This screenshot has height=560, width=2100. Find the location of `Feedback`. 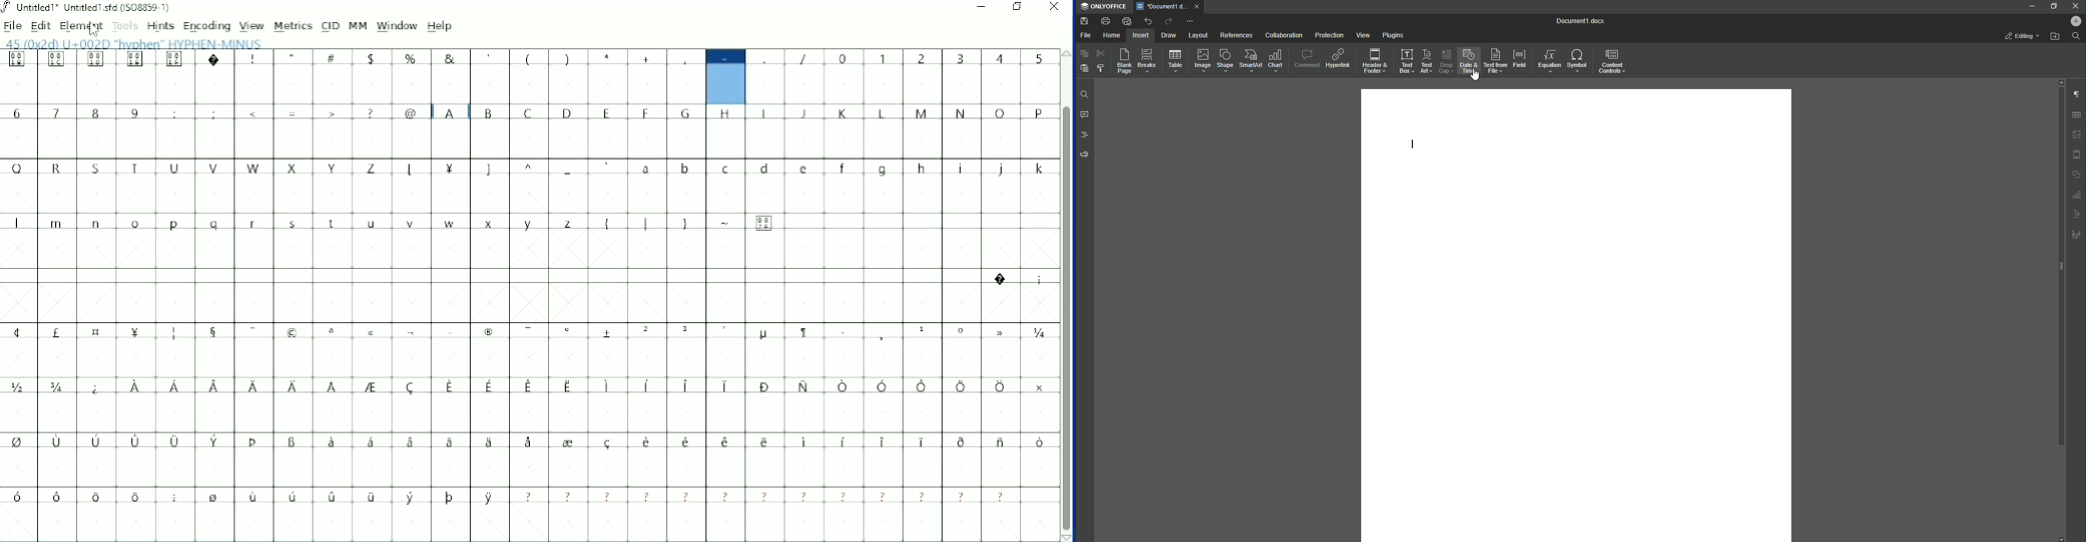

Feedback is located at coordinates (1085, 154).